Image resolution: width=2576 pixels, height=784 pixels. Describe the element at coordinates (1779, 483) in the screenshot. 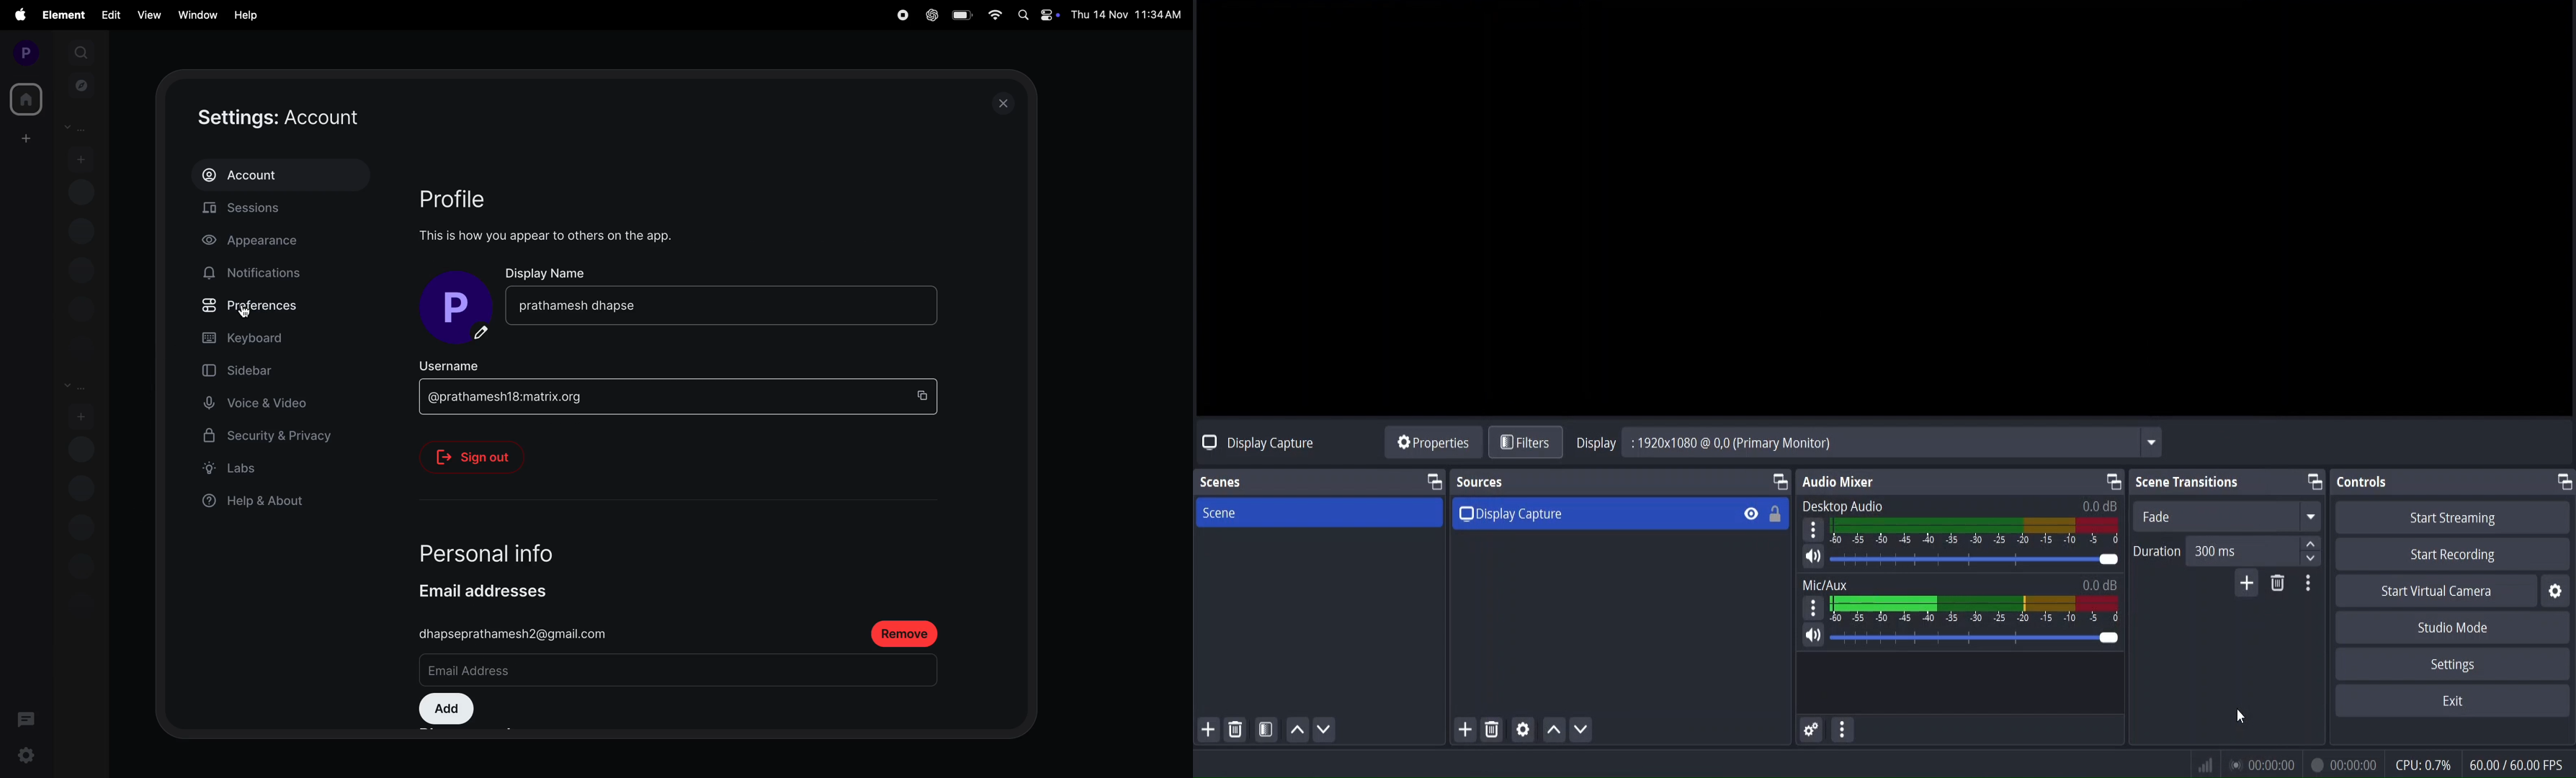

I see `change tab layout` at that location.